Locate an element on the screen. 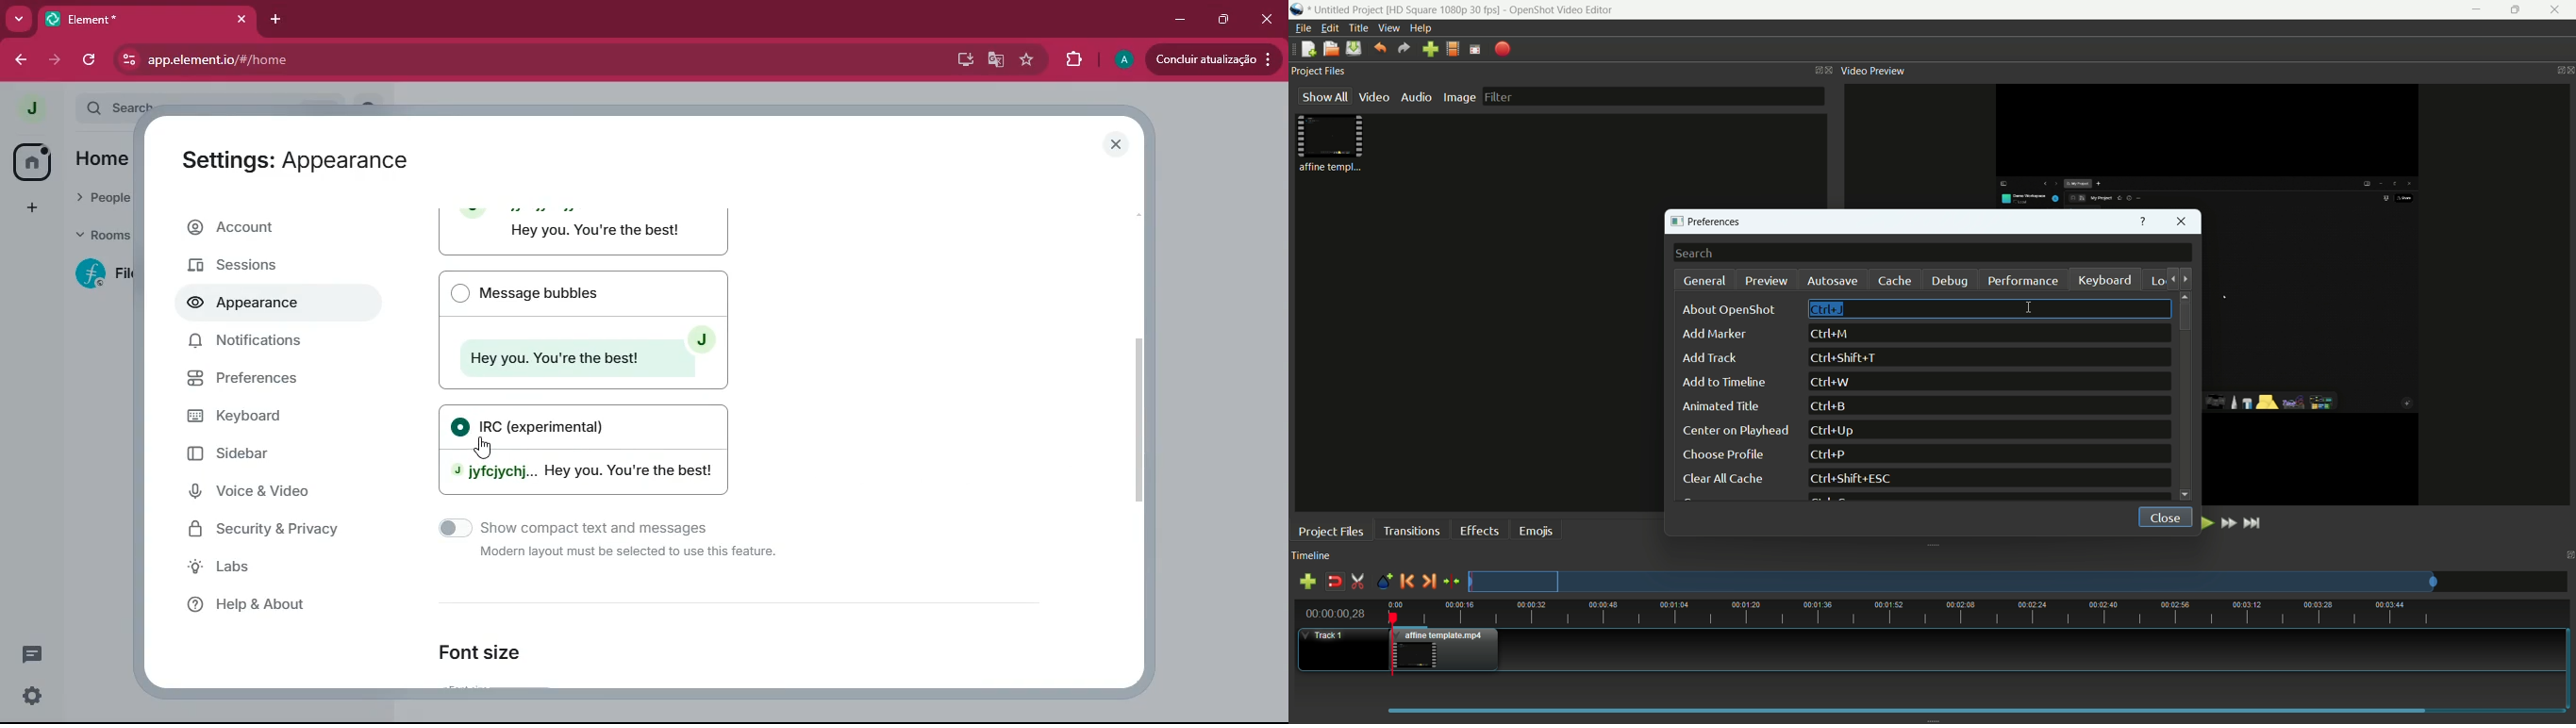 The height and width of the screenshot is (728, 2576). new file is located at coordinates (1306, 50).